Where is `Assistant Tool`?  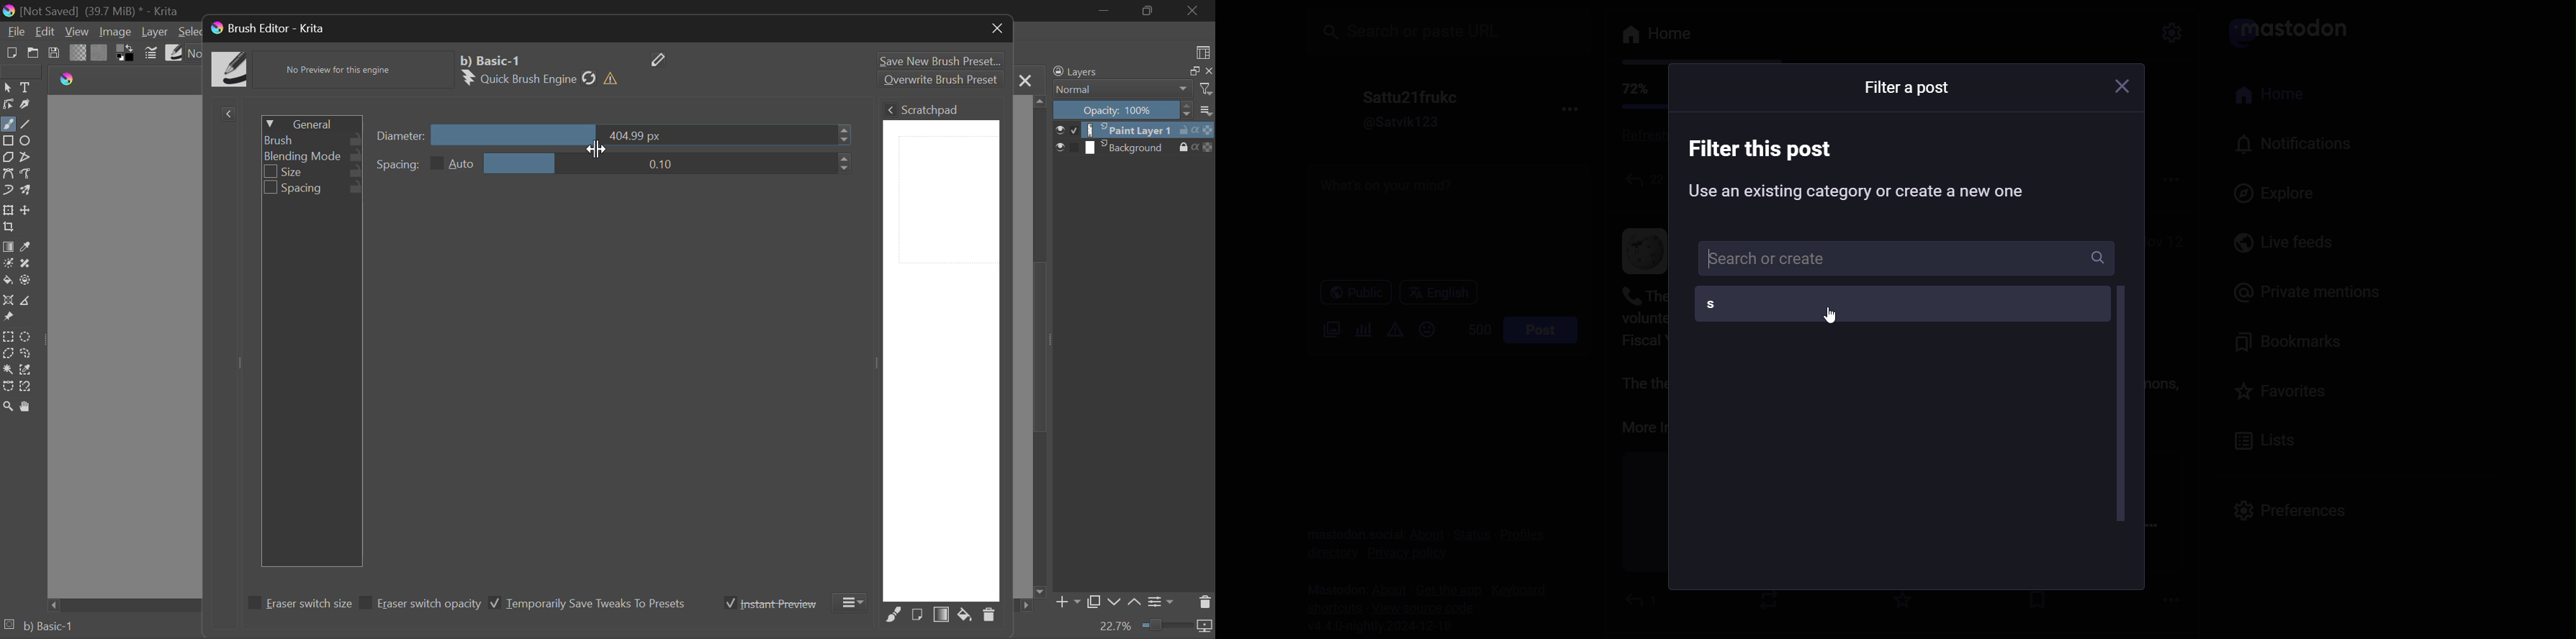 Assistant Tool is located at coordinates (9, 301).